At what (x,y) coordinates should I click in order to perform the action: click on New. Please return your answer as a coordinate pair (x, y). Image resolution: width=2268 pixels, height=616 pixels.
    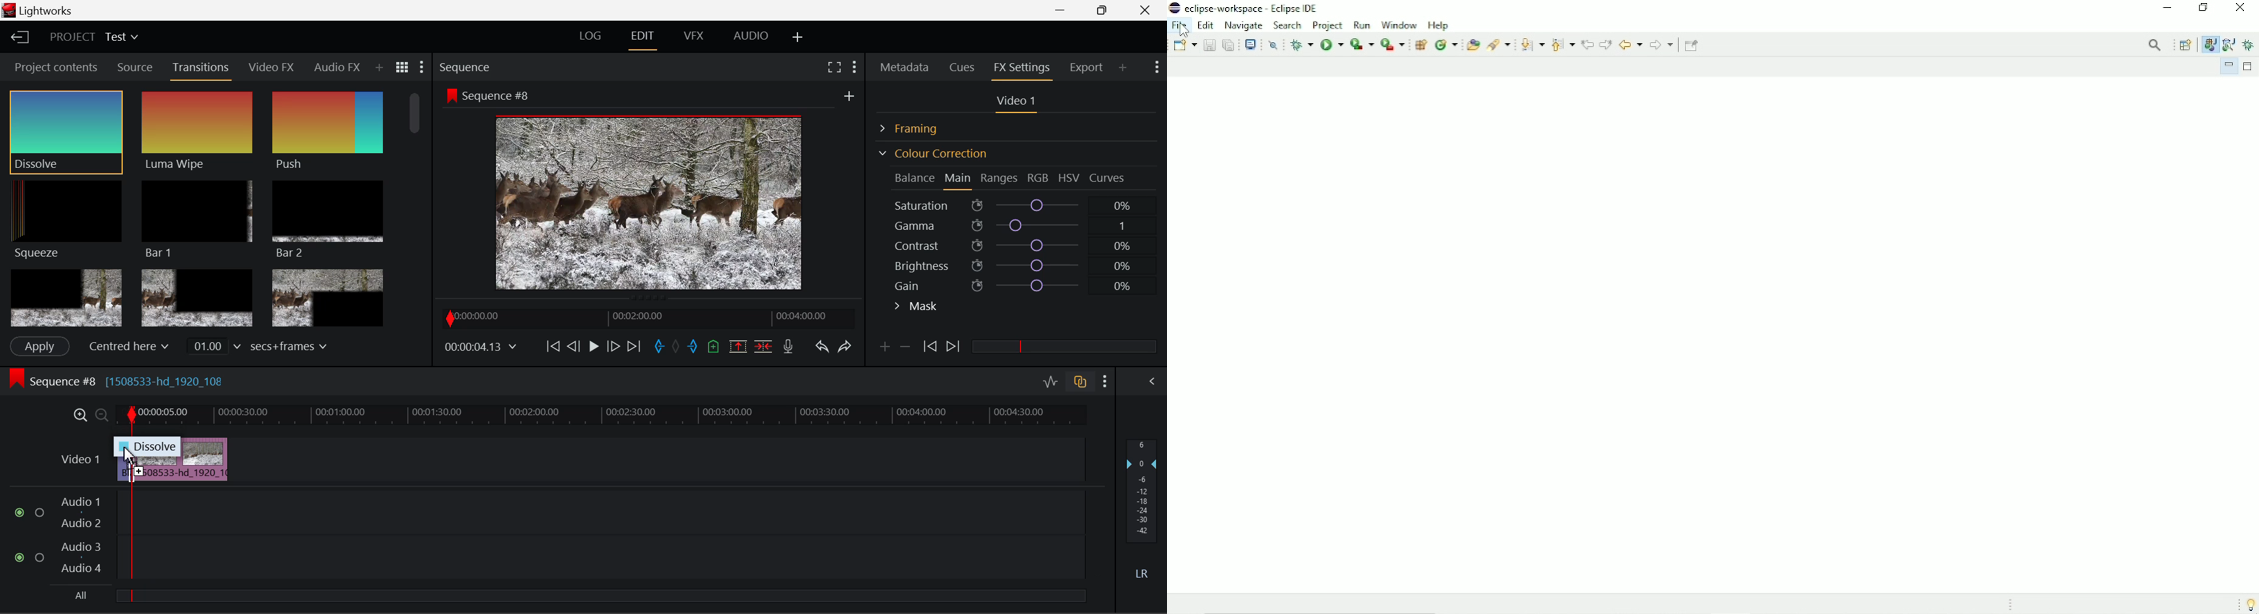
    Looking at the image, I should click on (1184, 43).